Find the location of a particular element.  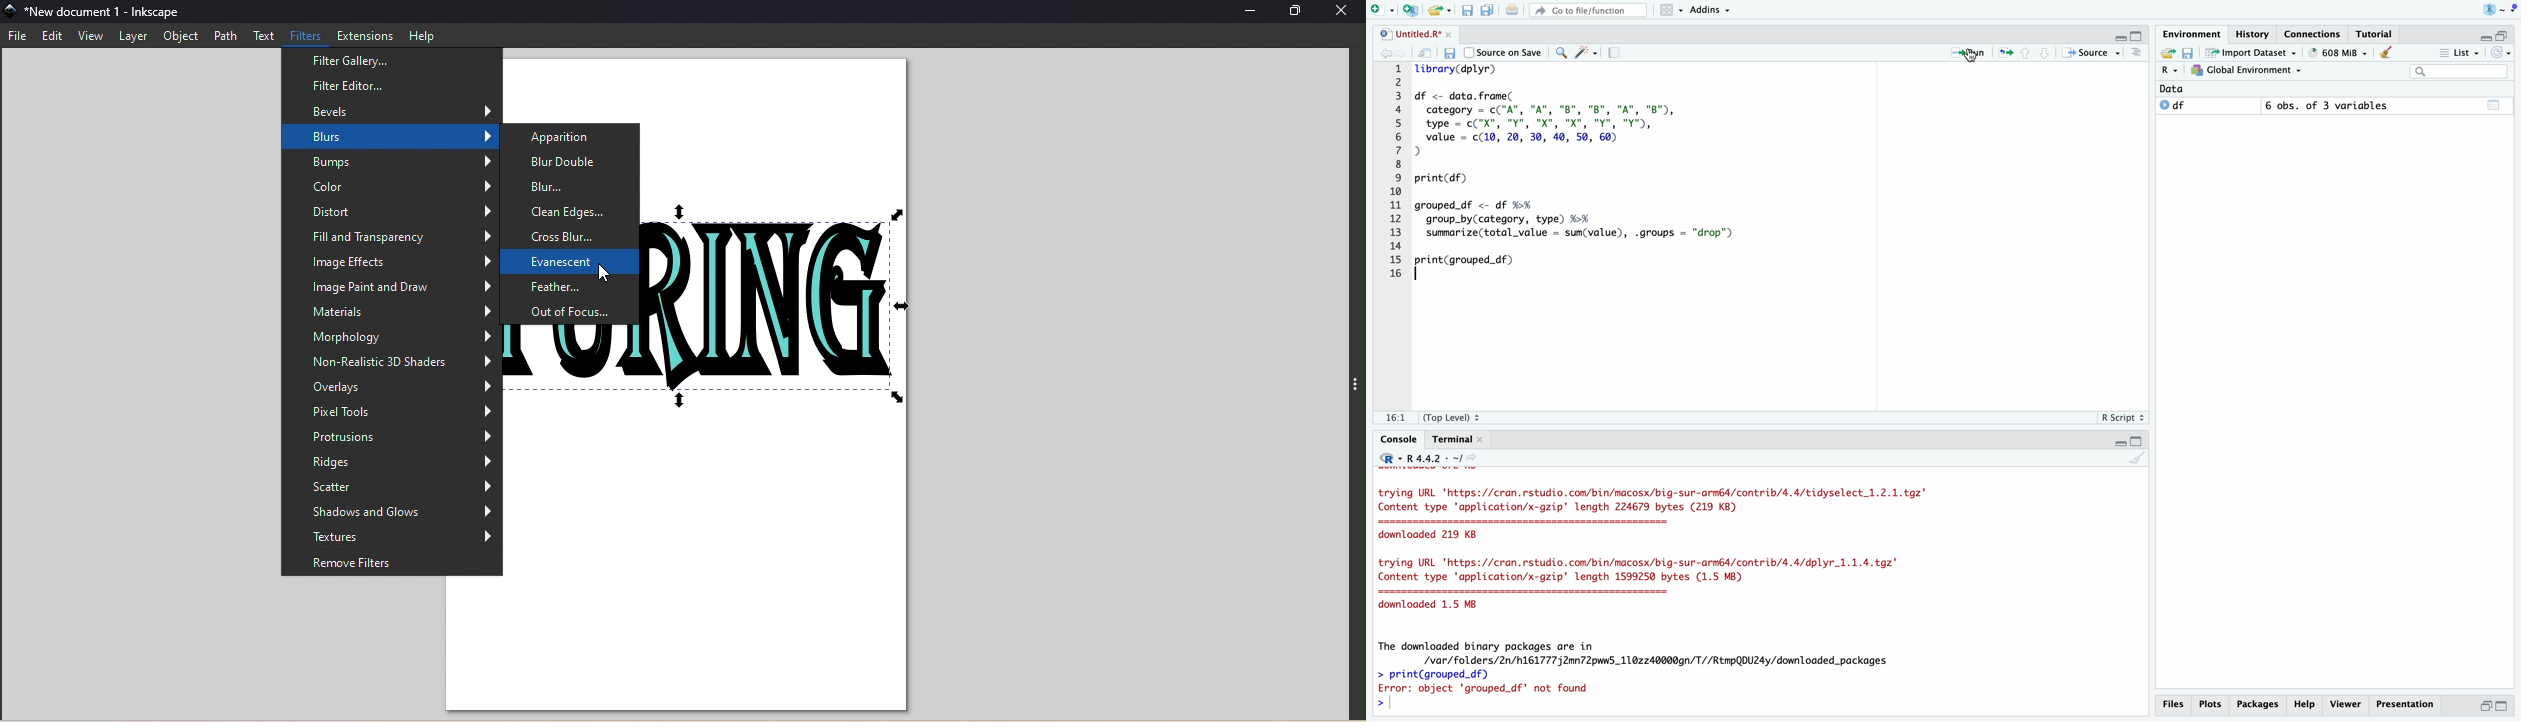

Source is located at coordinates (2091, 53).